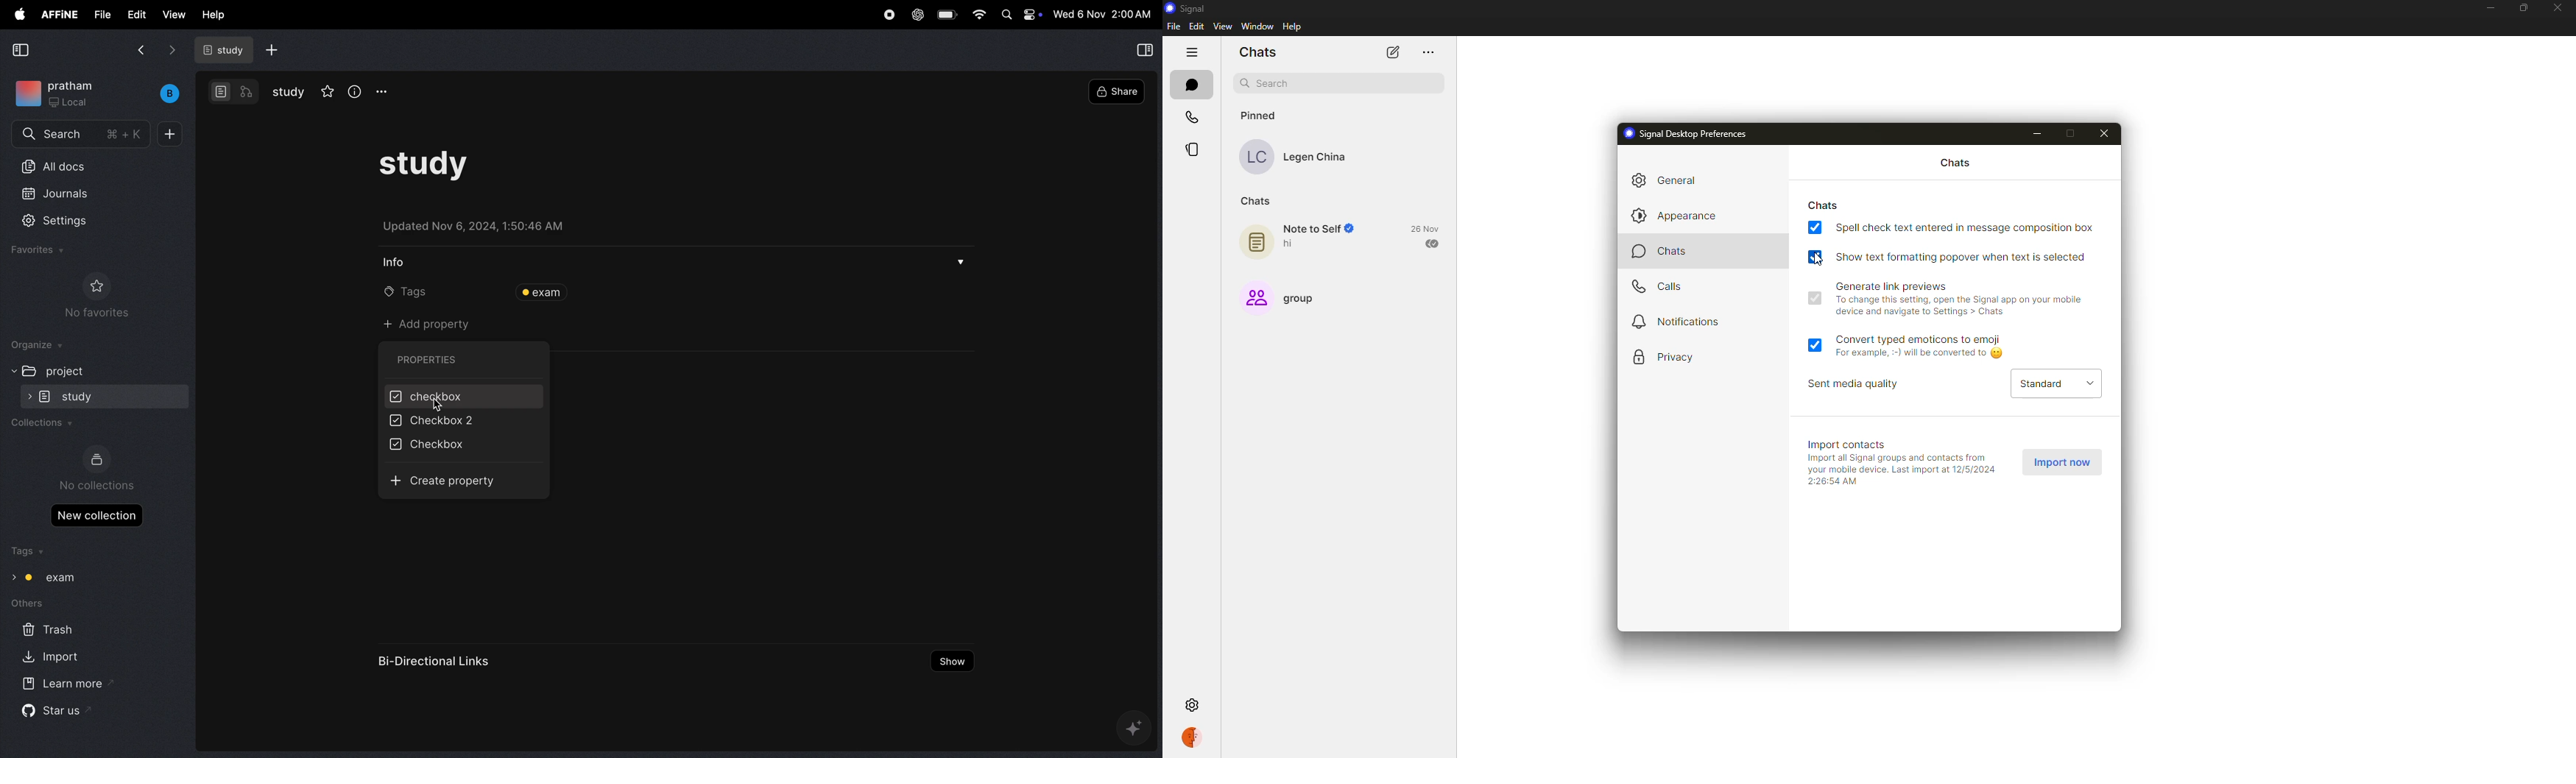 Image resolution: width=2576 pixels, height=784 pixels. I want to click on trash, so click(58, 630).